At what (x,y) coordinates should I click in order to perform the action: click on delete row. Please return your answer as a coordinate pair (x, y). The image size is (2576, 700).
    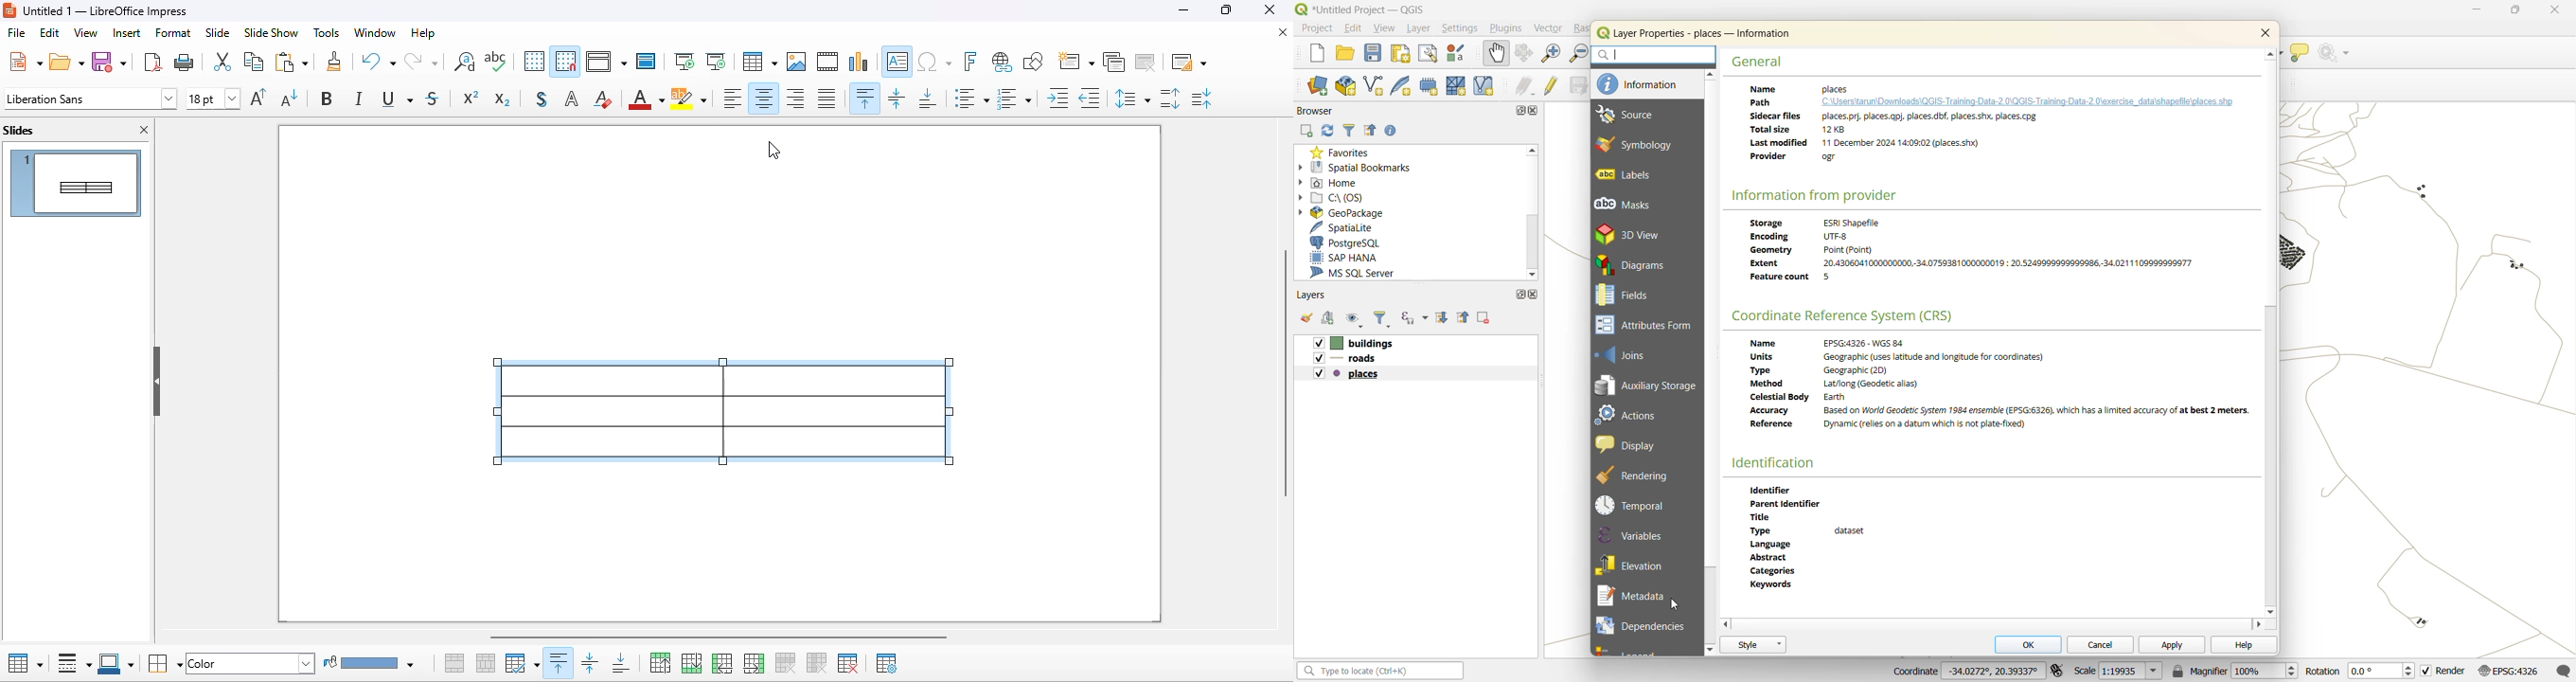
    Looking at the image, I should click on (787, 663).